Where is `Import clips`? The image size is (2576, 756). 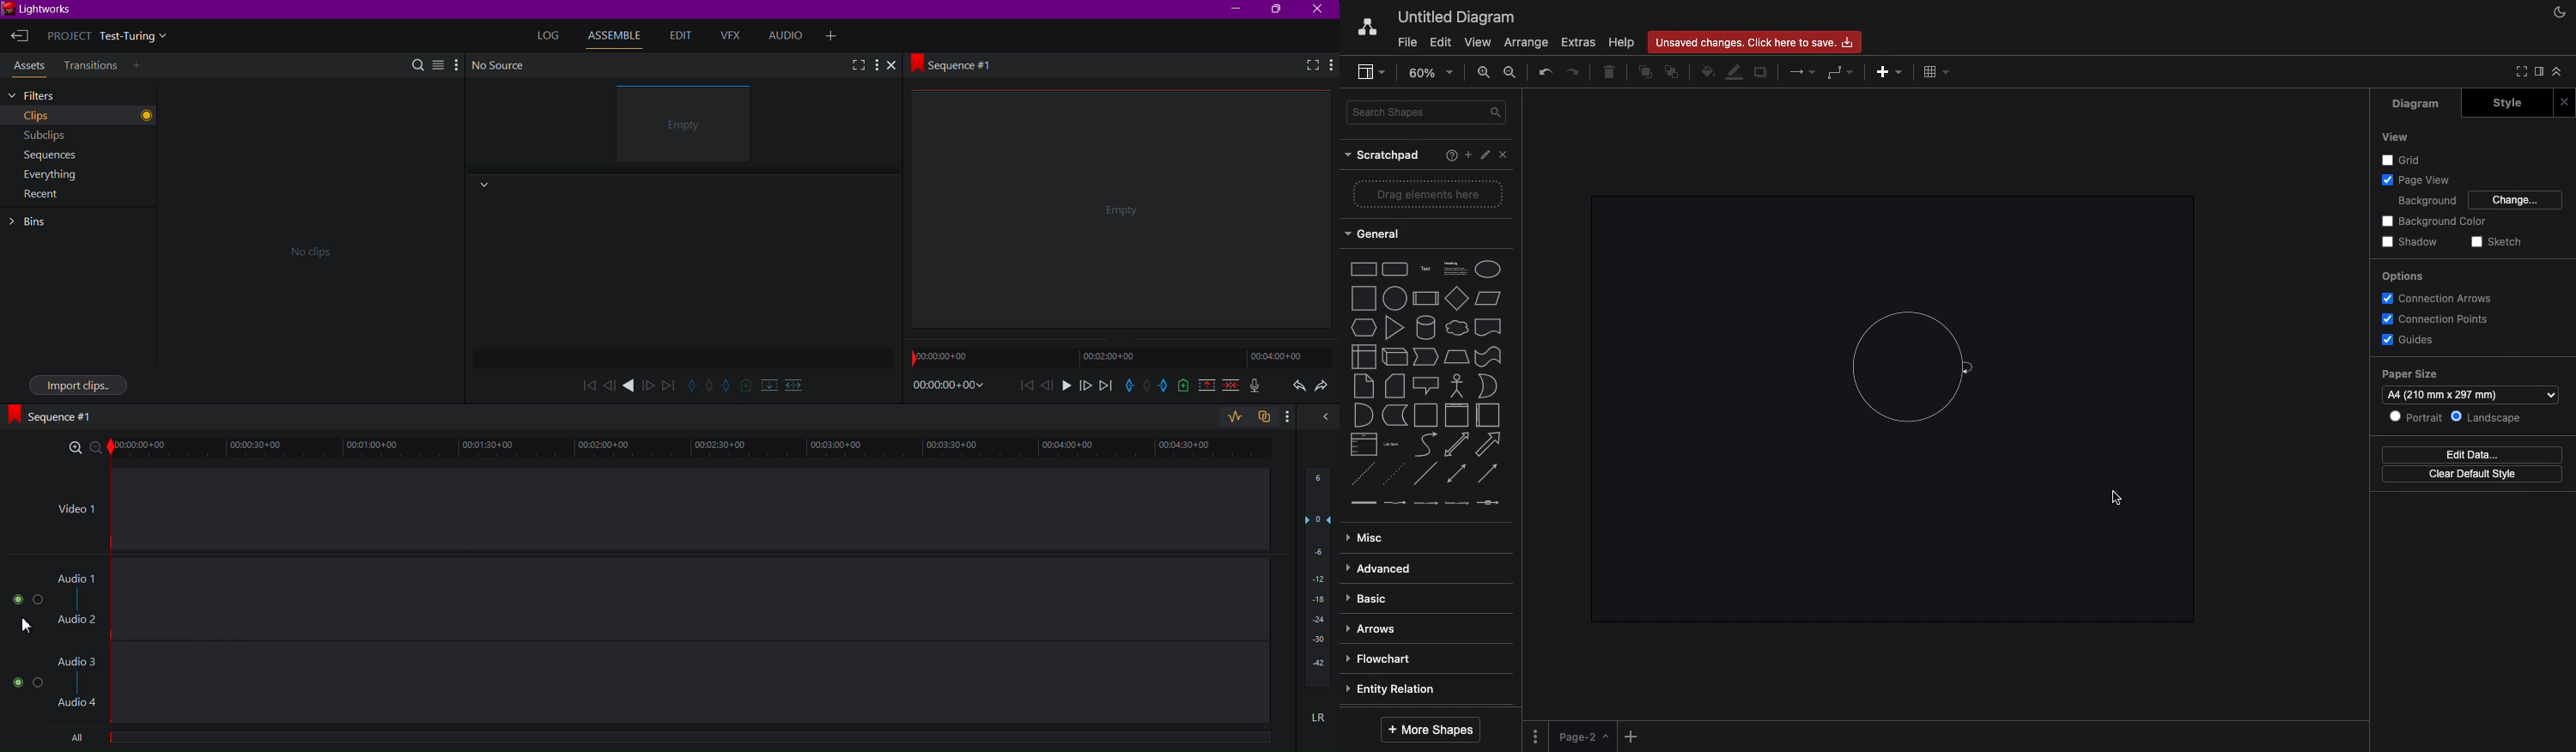
Import clips is located at coordinates (78, 384).